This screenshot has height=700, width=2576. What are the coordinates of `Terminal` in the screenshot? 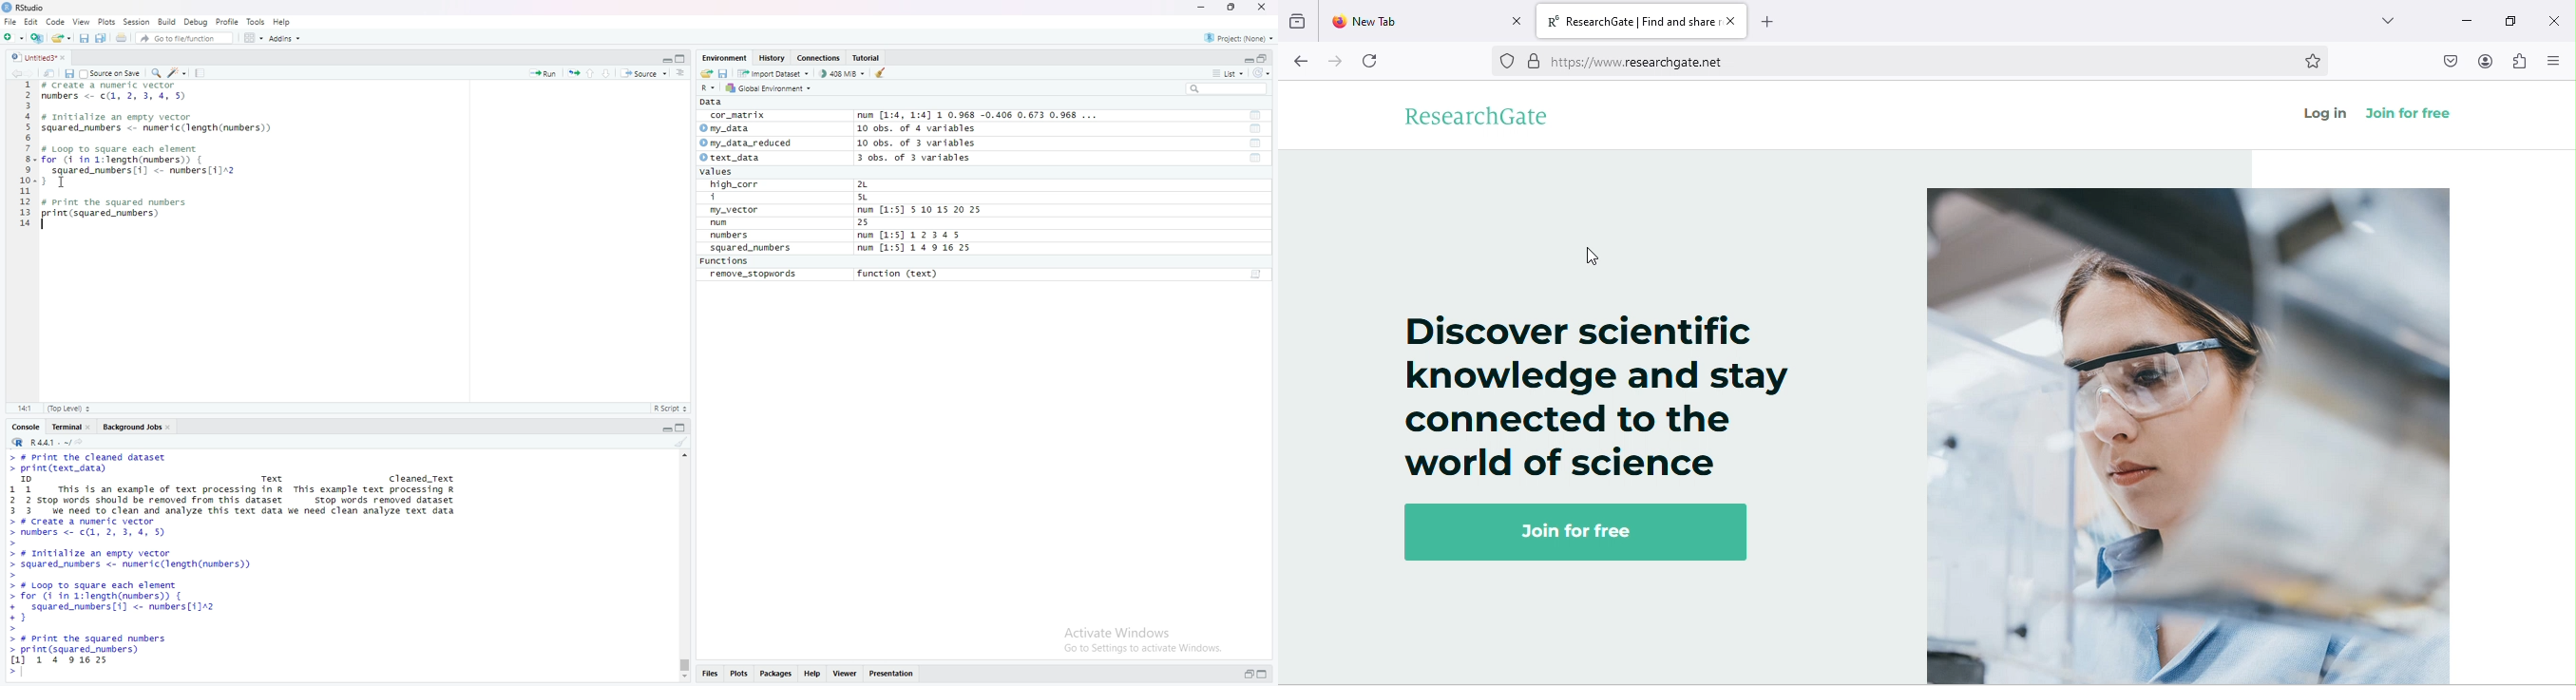 It's located at (64, 426).